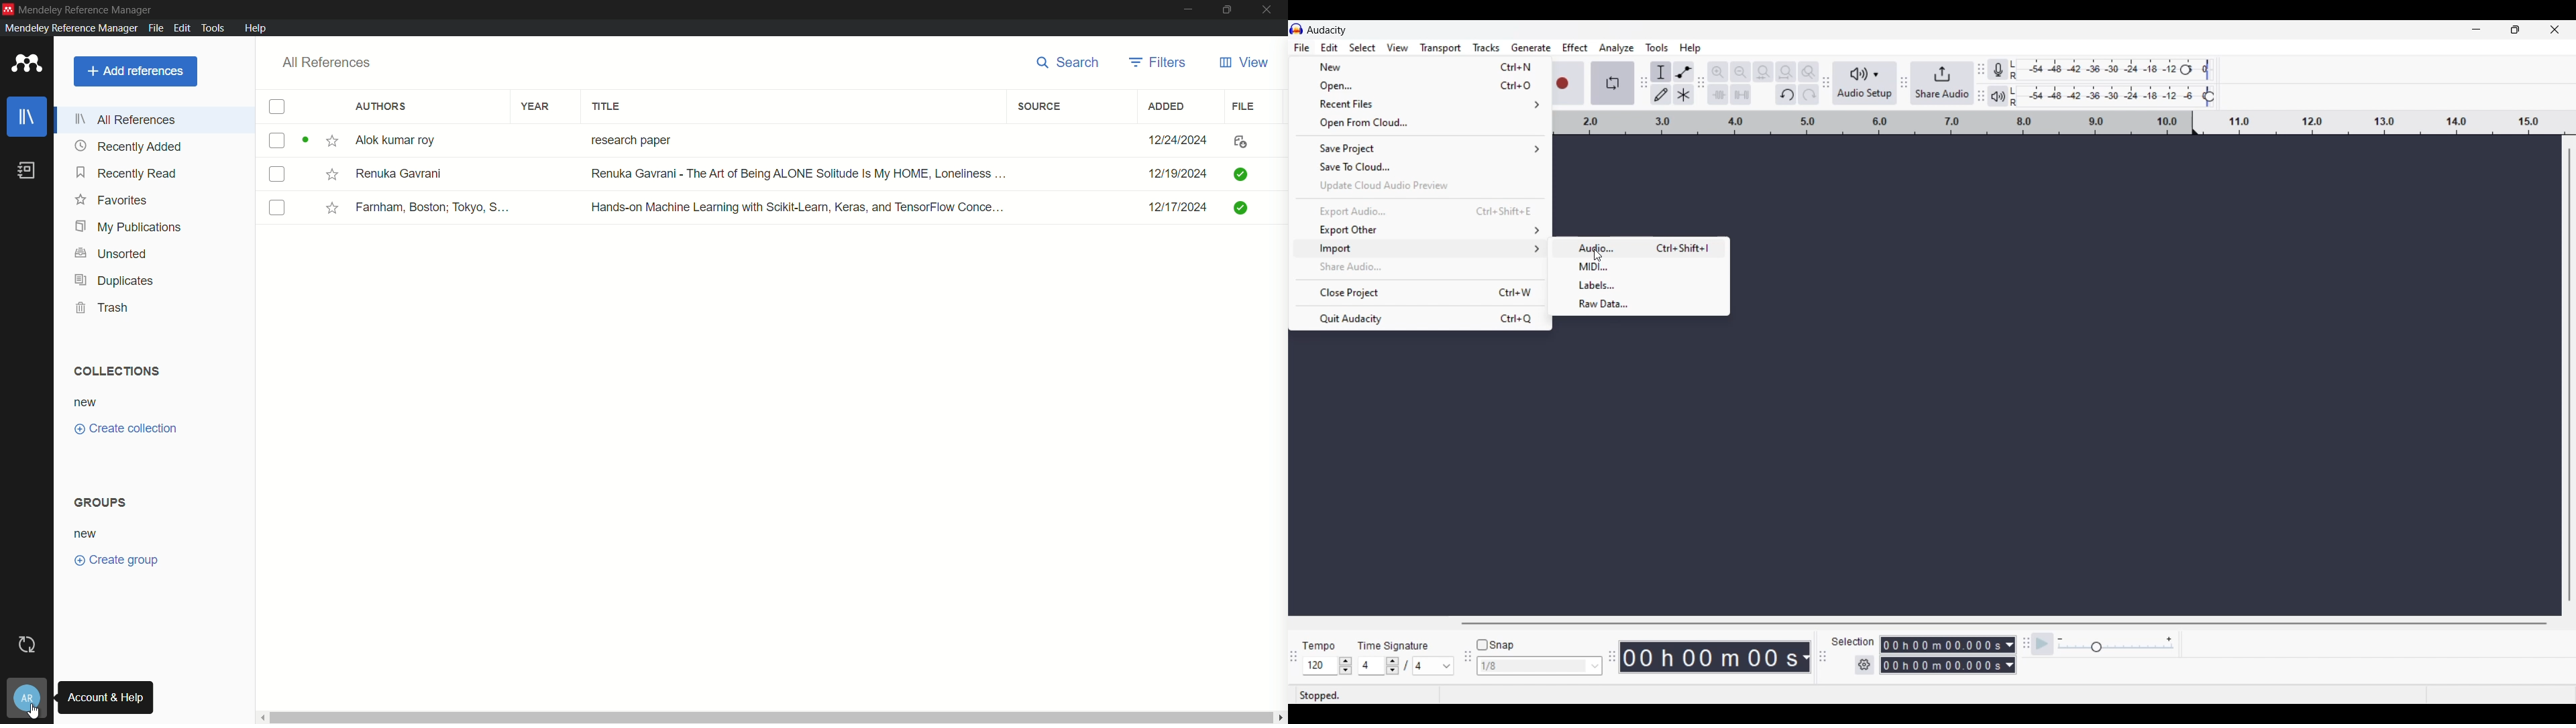 Image resolution: width=2576 pixels, height=728 pixels. What do you see at coordinates (1660, 94) in the screenshot?
I see `Darw tool` at bounding box center [1660, 94].